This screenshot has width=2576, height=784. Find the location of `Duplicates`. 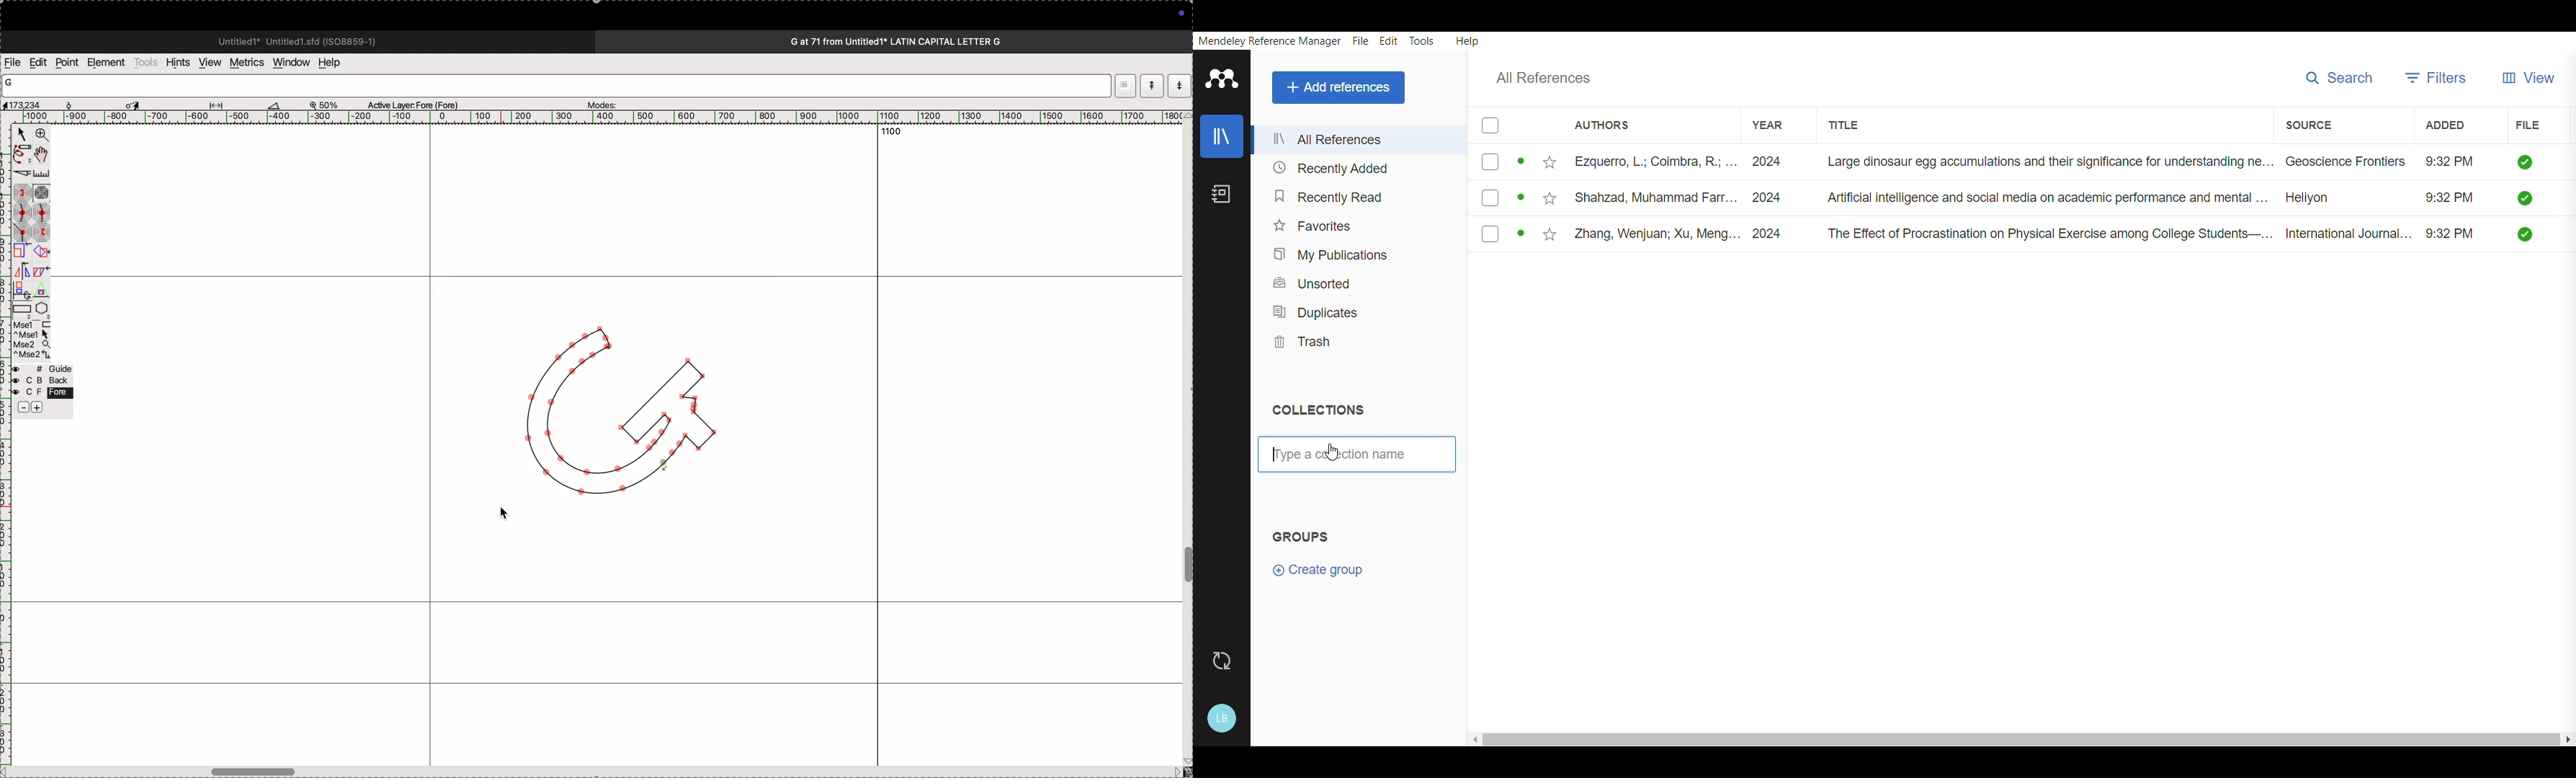

Duplicates is located at coordinates (1313, 308).